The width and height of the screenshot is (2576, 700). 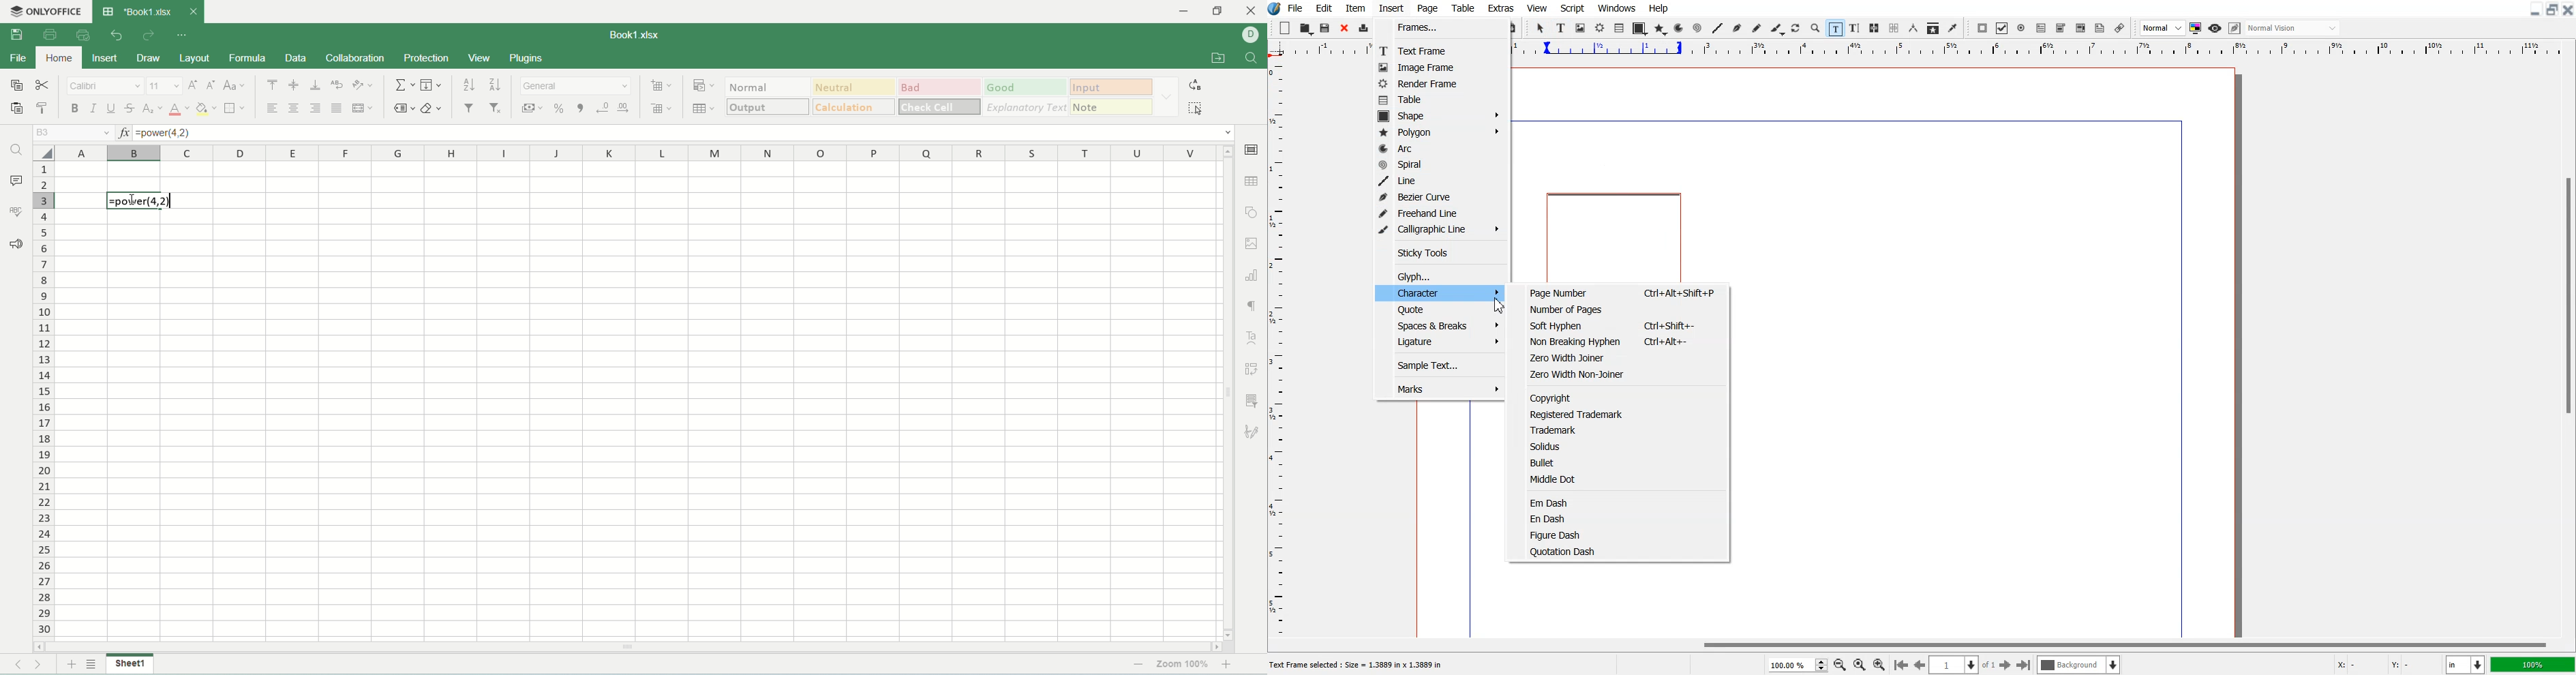 I want to click on Horizontal scale, so click(x=1320, y=49).